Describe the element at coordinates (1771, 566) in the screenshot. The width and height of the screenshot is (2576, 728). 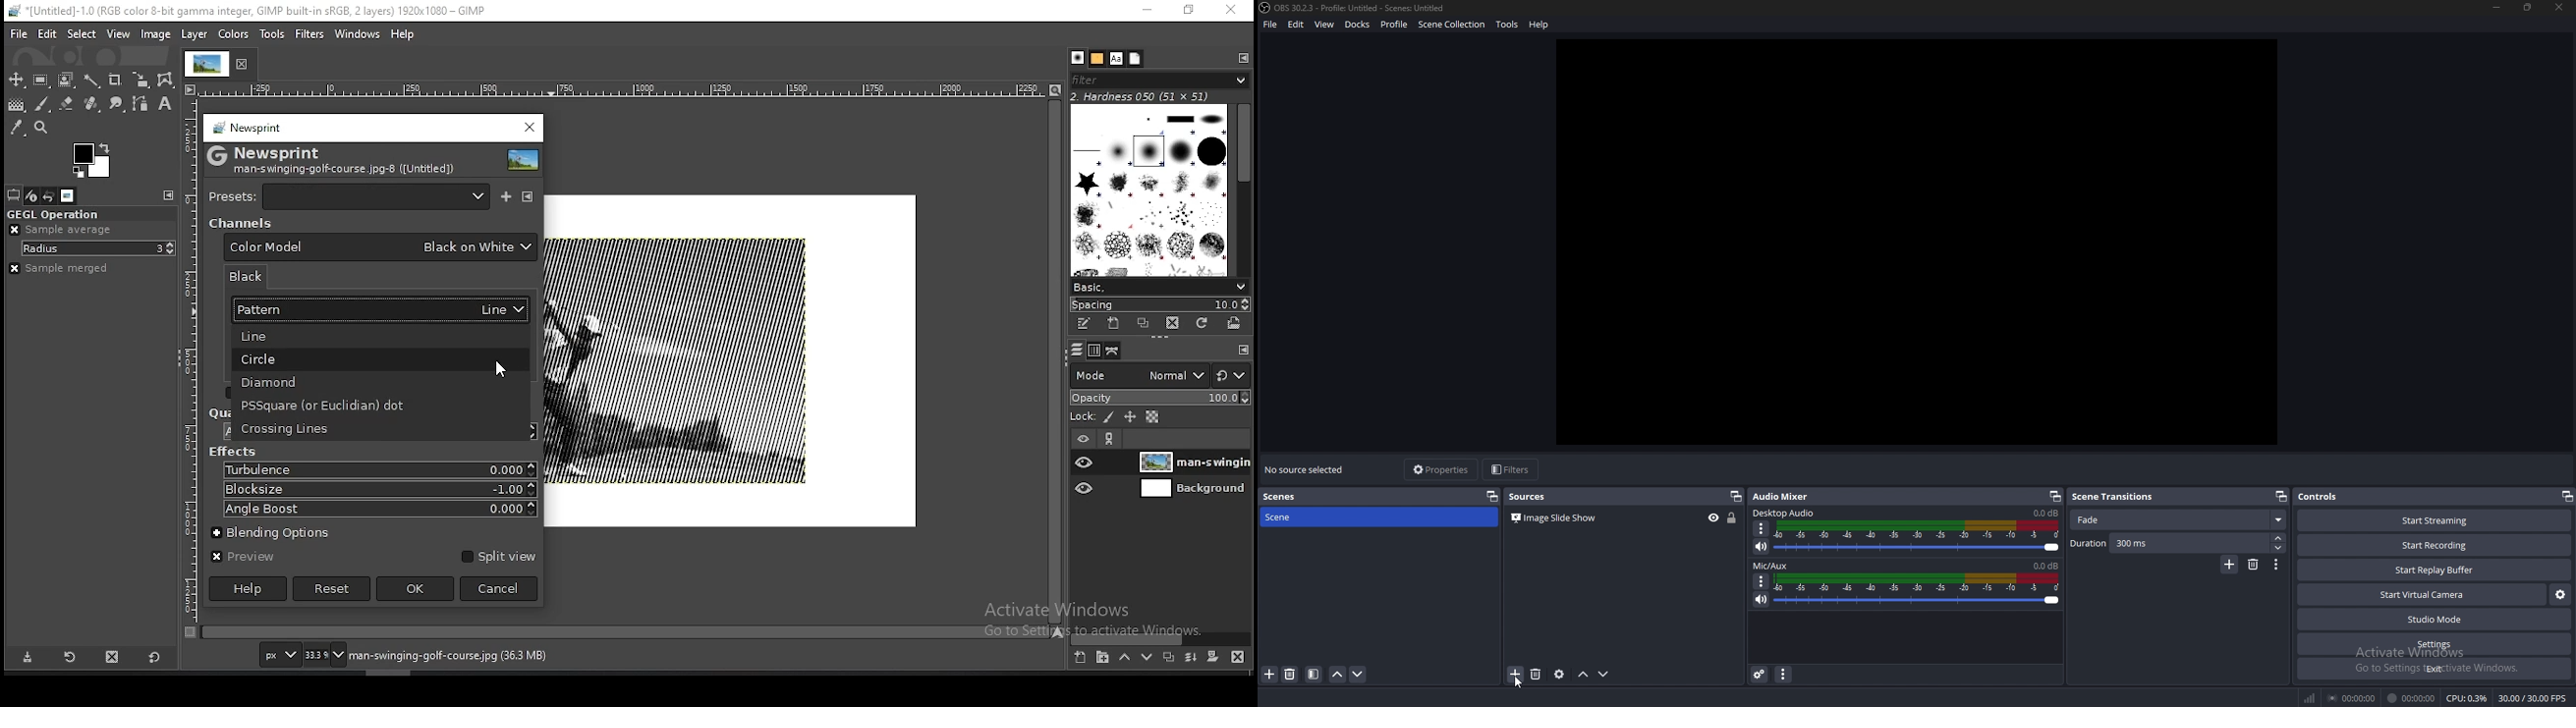
I see `mic/aux` at that location.